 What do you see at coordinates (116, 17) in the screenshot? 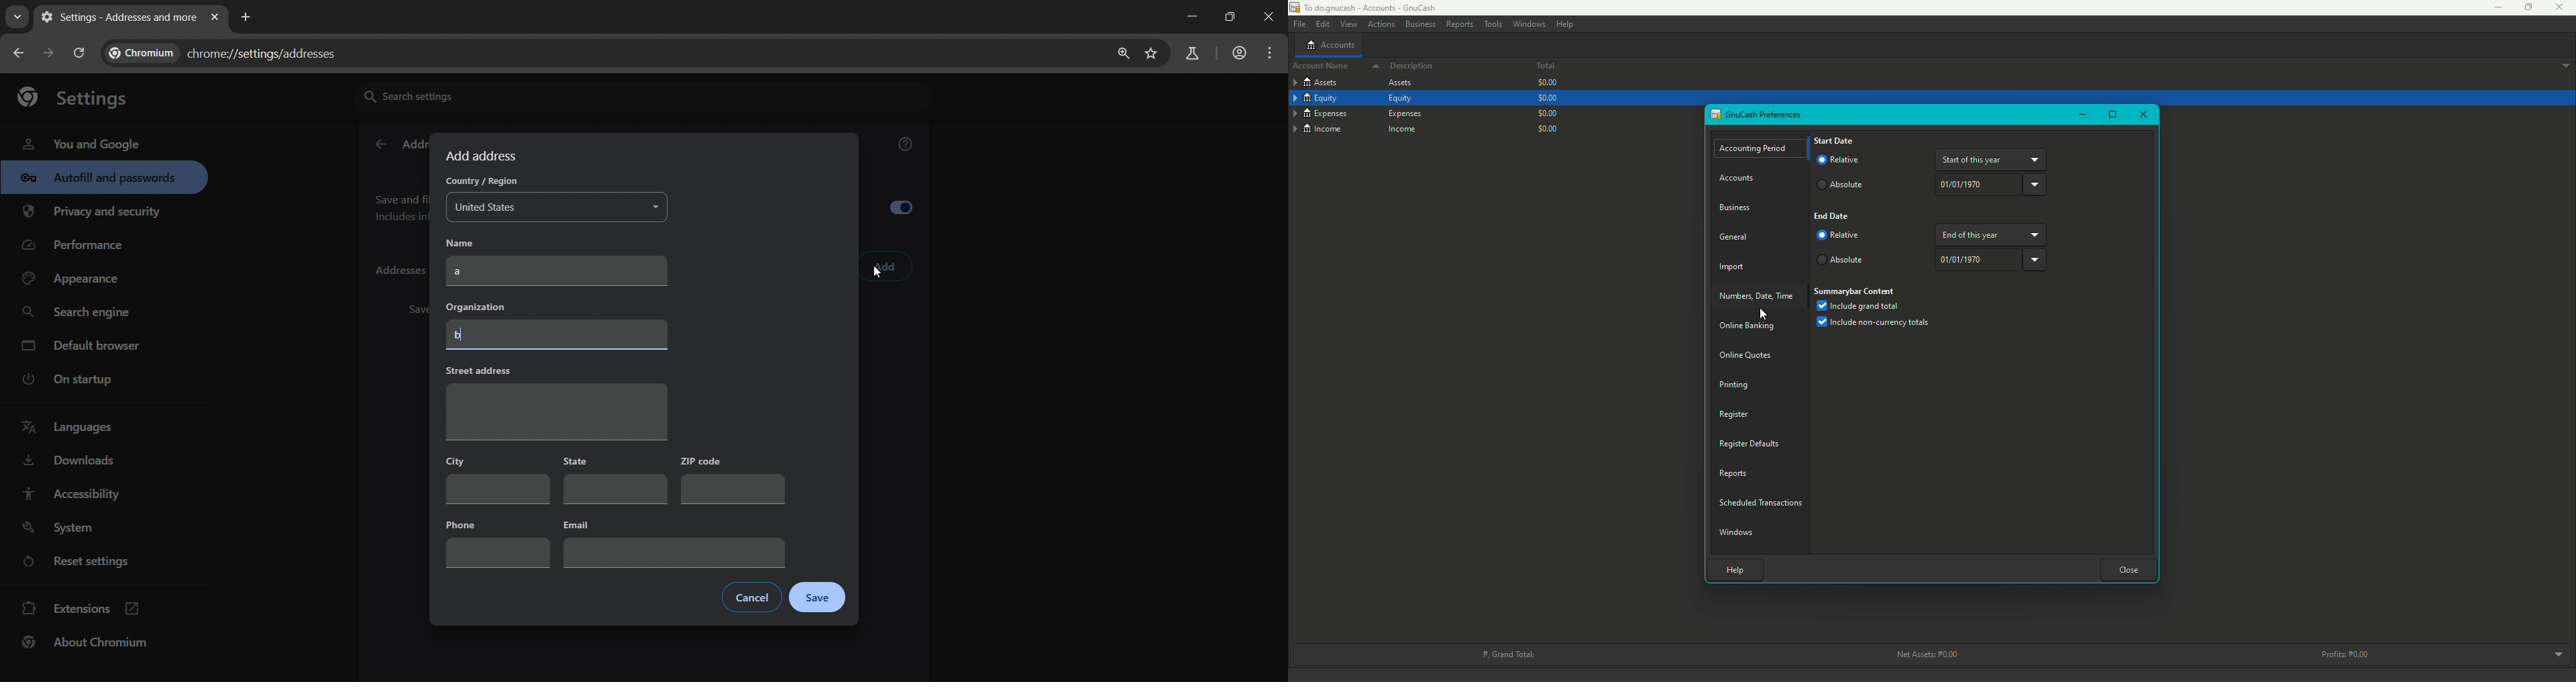
I see `current page` at bounding box center [116, 17].